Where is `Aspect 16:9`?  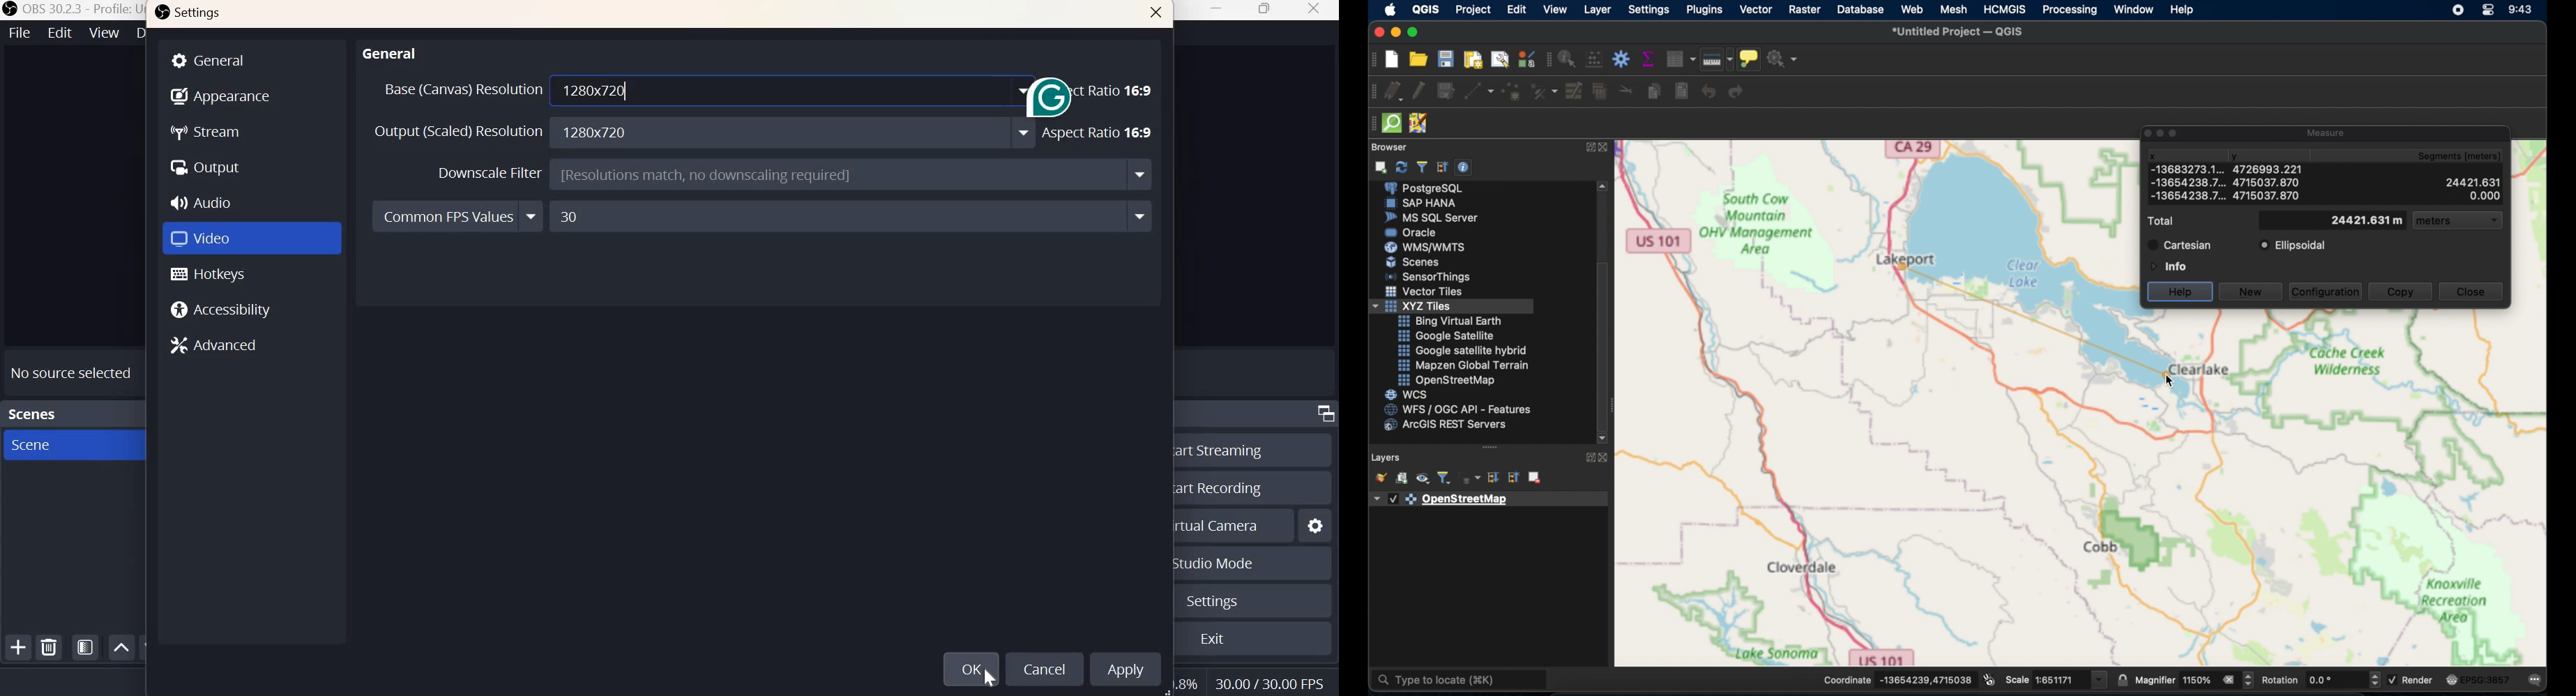 Aspect 16:9 is located at coordinates (1099, 89).